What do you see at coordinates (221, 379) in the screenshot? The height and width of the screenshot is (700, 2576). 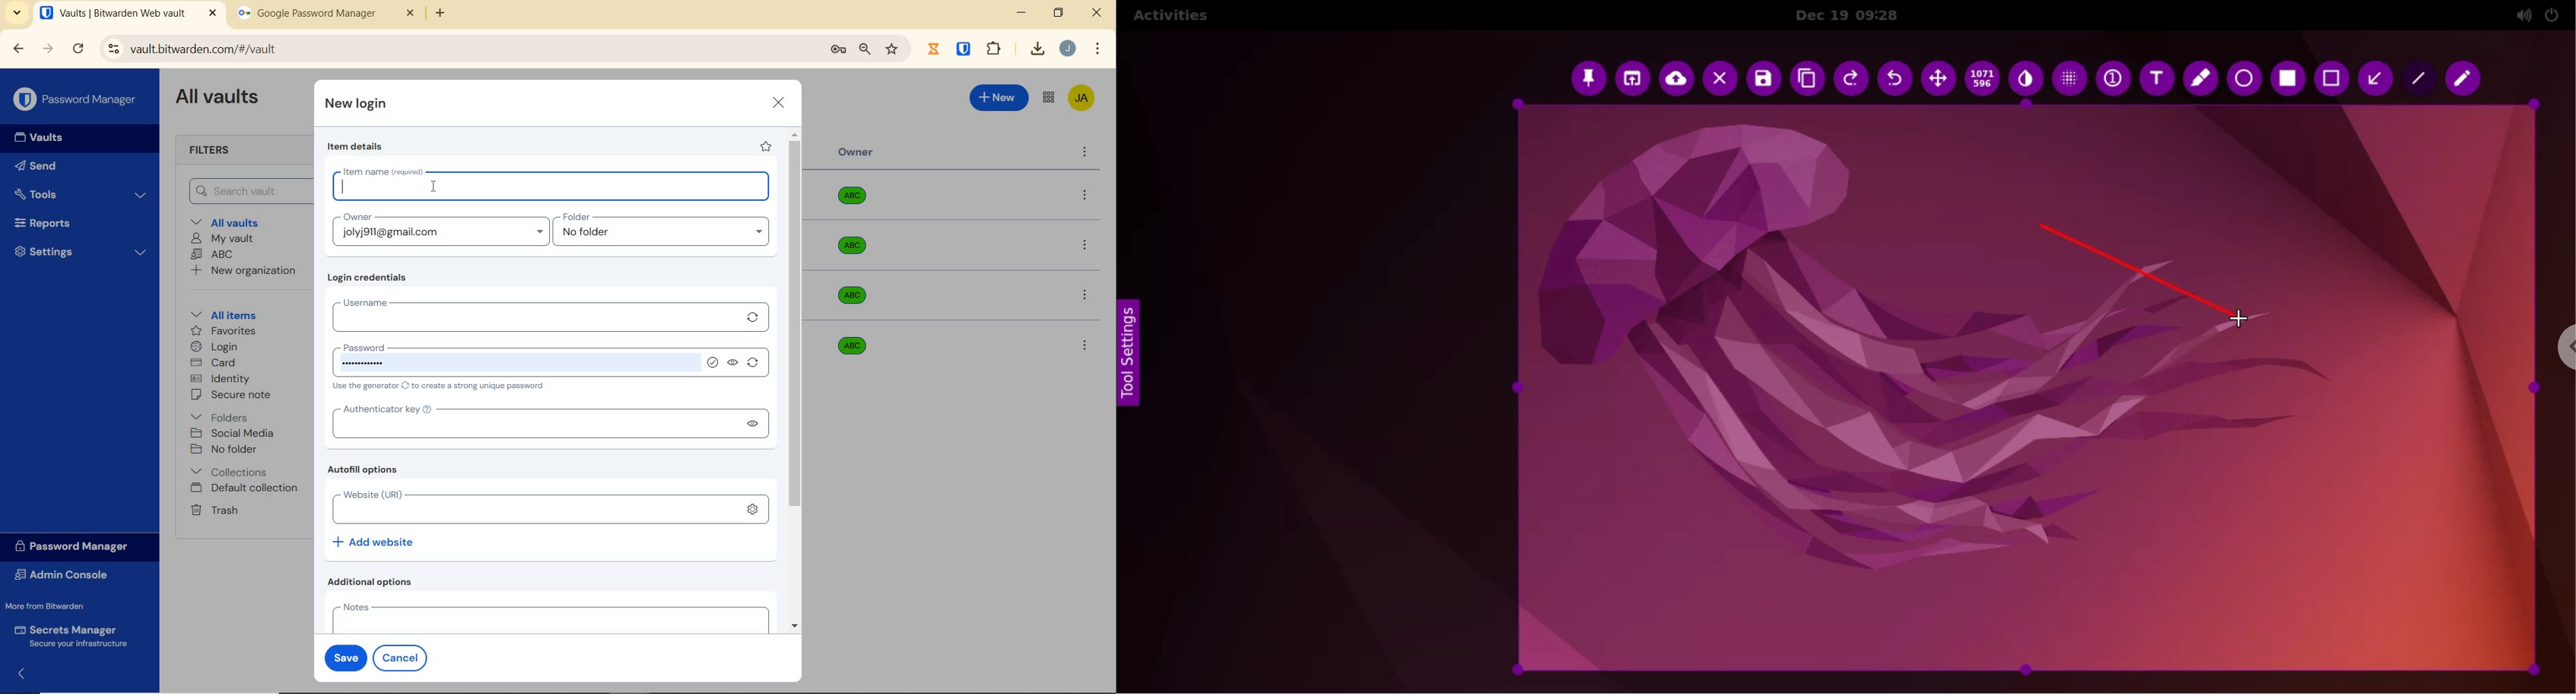 I see `identity` at bounding box center [221, 379].